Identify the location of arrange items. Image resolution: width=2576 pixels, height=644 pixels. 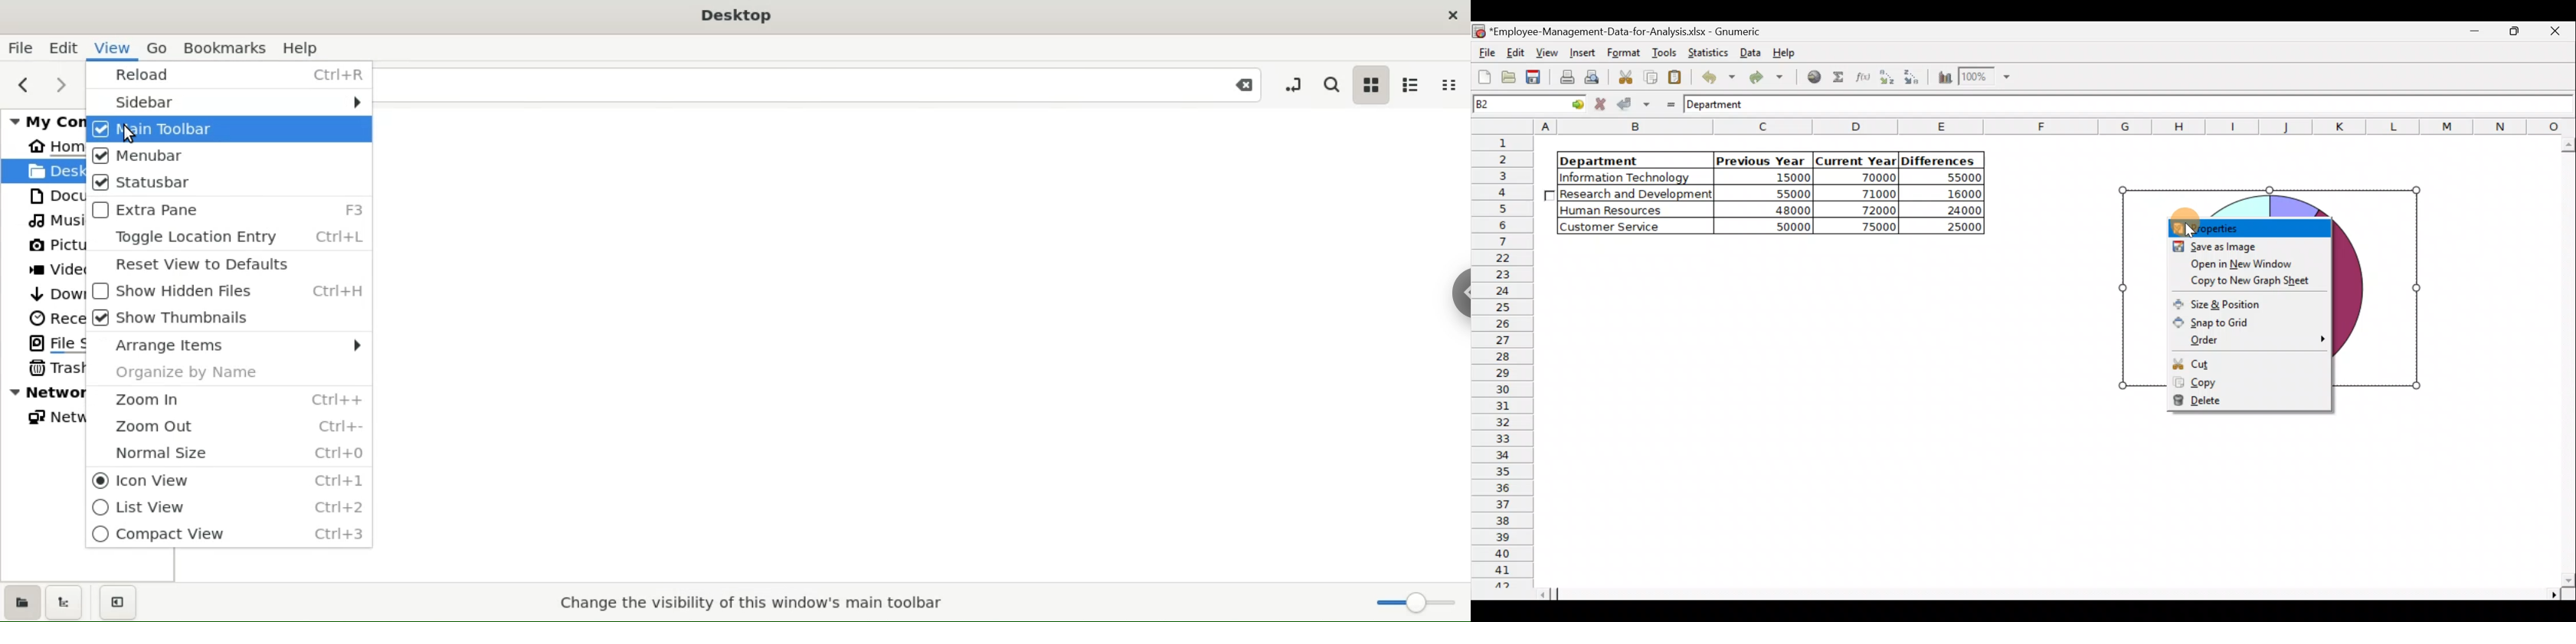
(230, 346).